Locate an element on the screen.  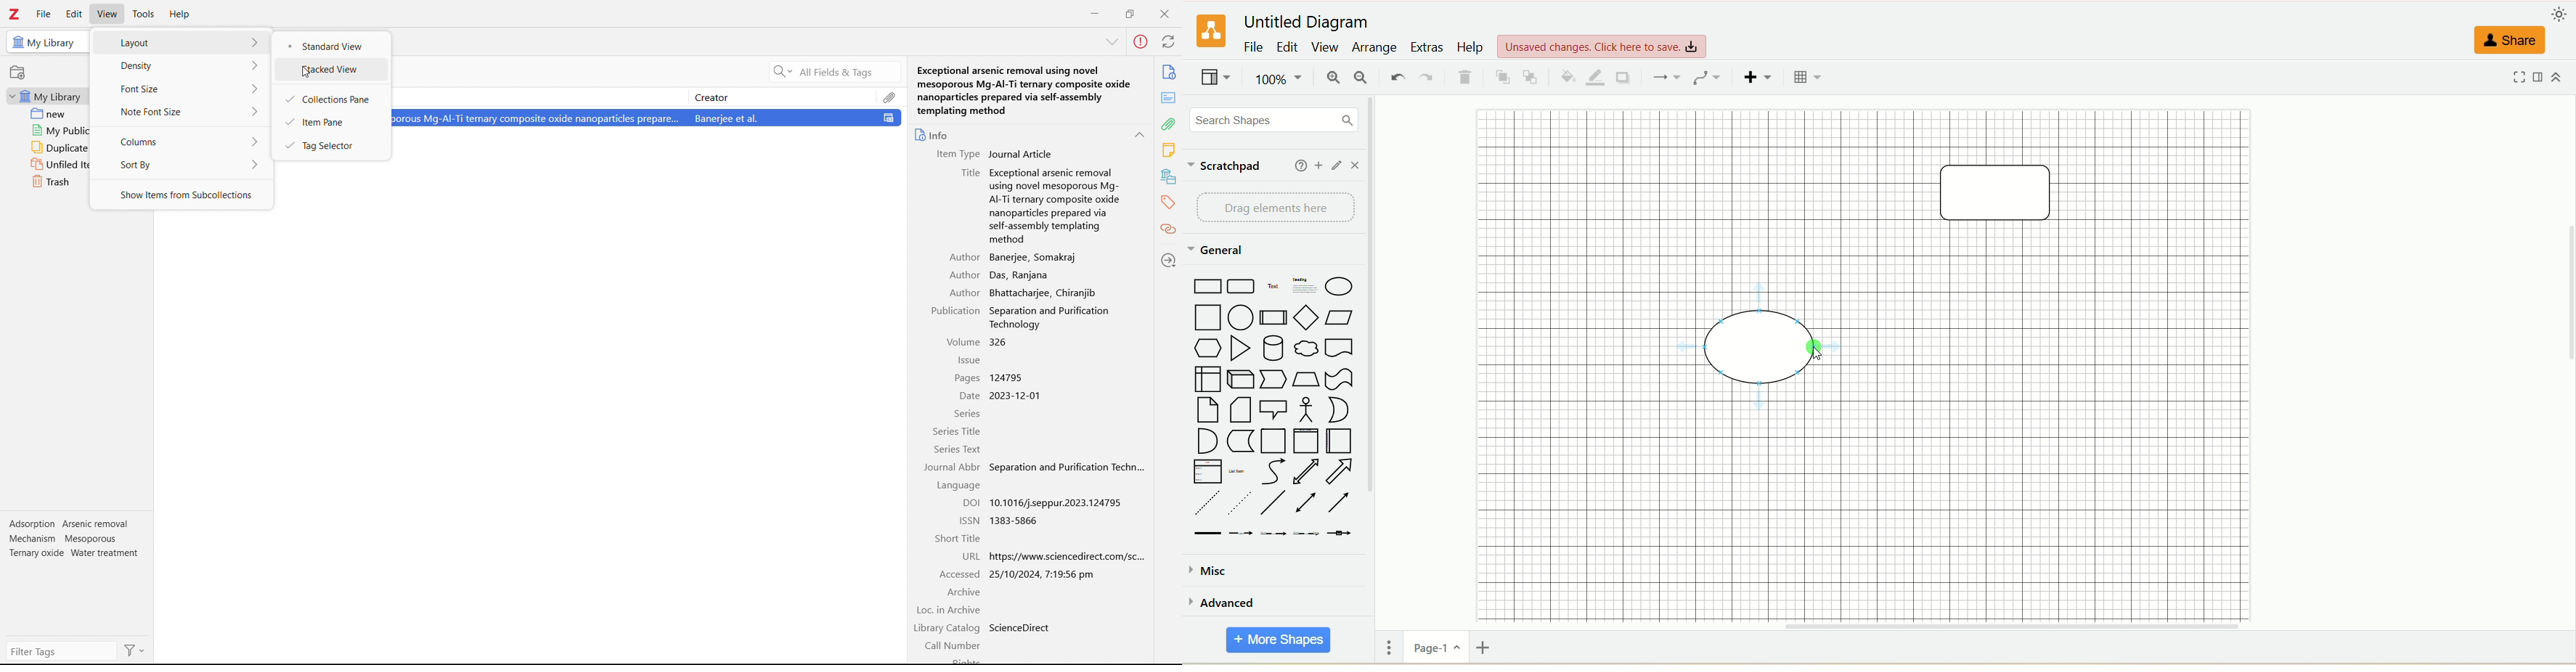
Series is located at coordinates (967, 413).